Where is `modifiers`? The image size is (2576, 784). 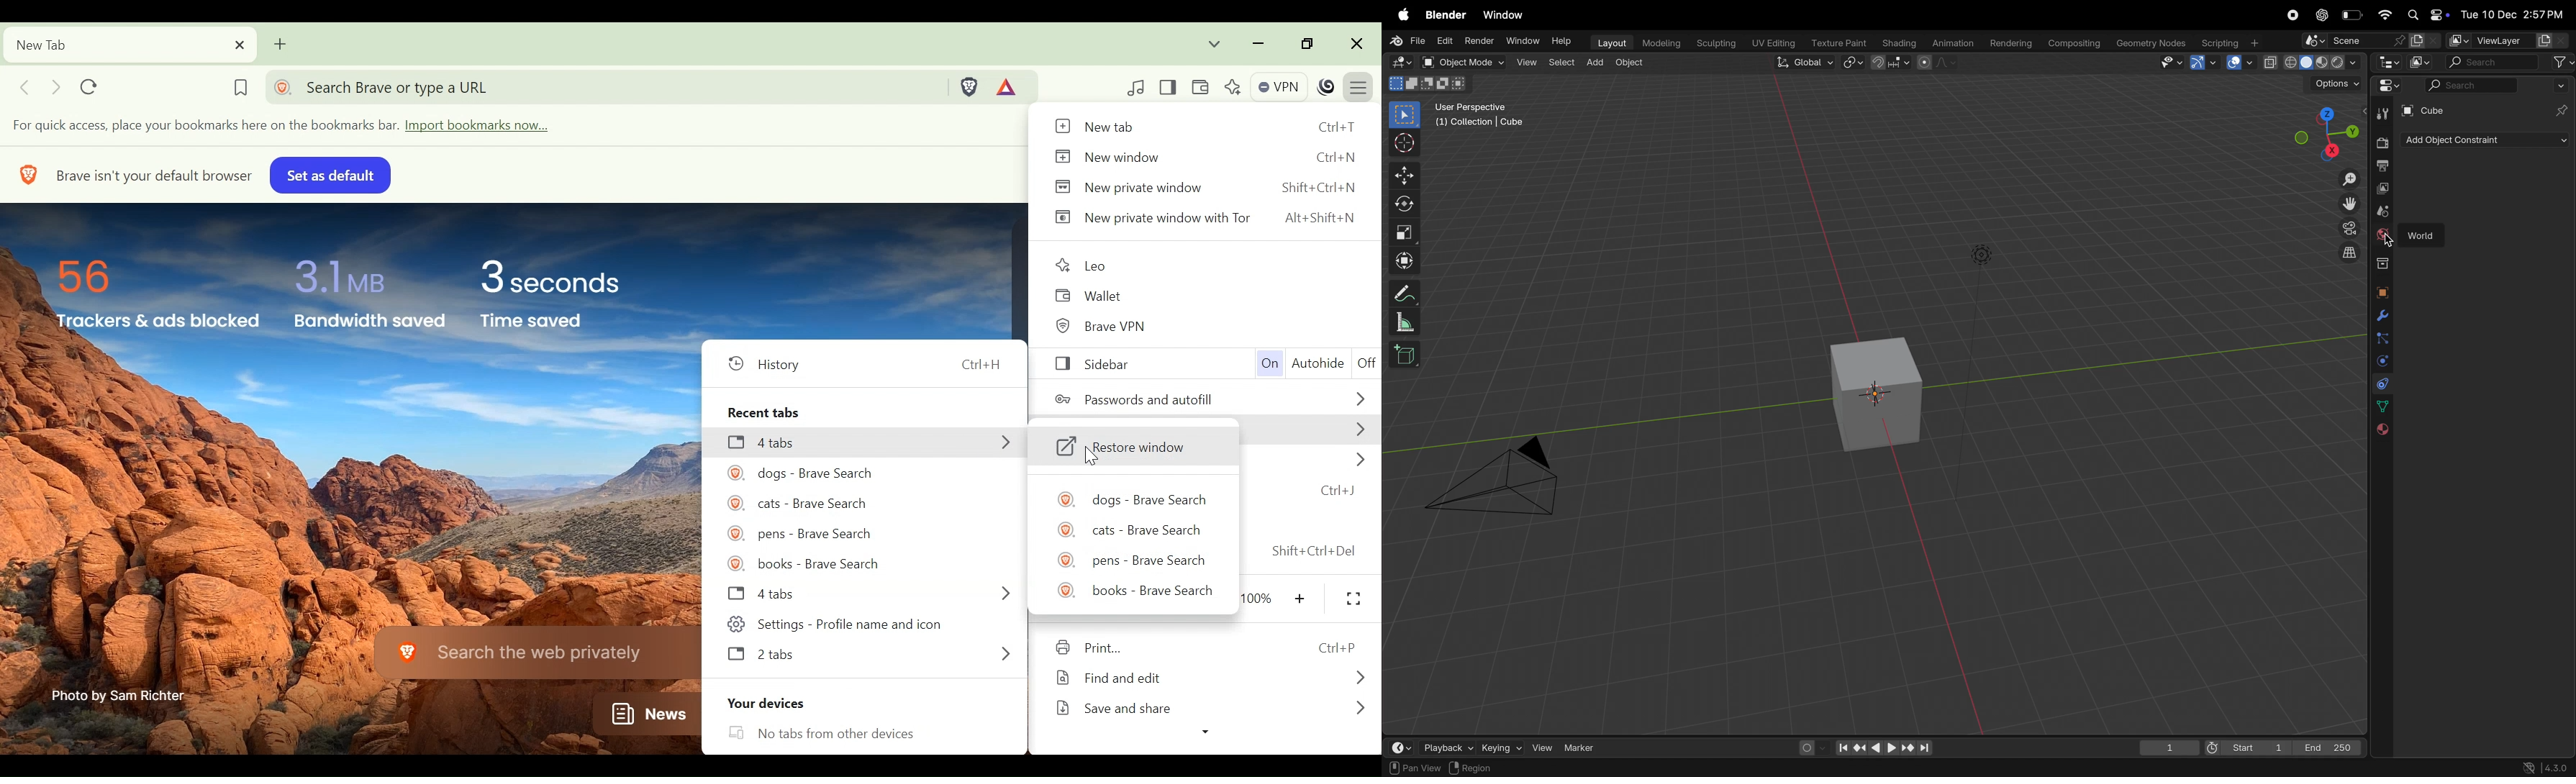 modifiers is located at coordinates (2382, 316).